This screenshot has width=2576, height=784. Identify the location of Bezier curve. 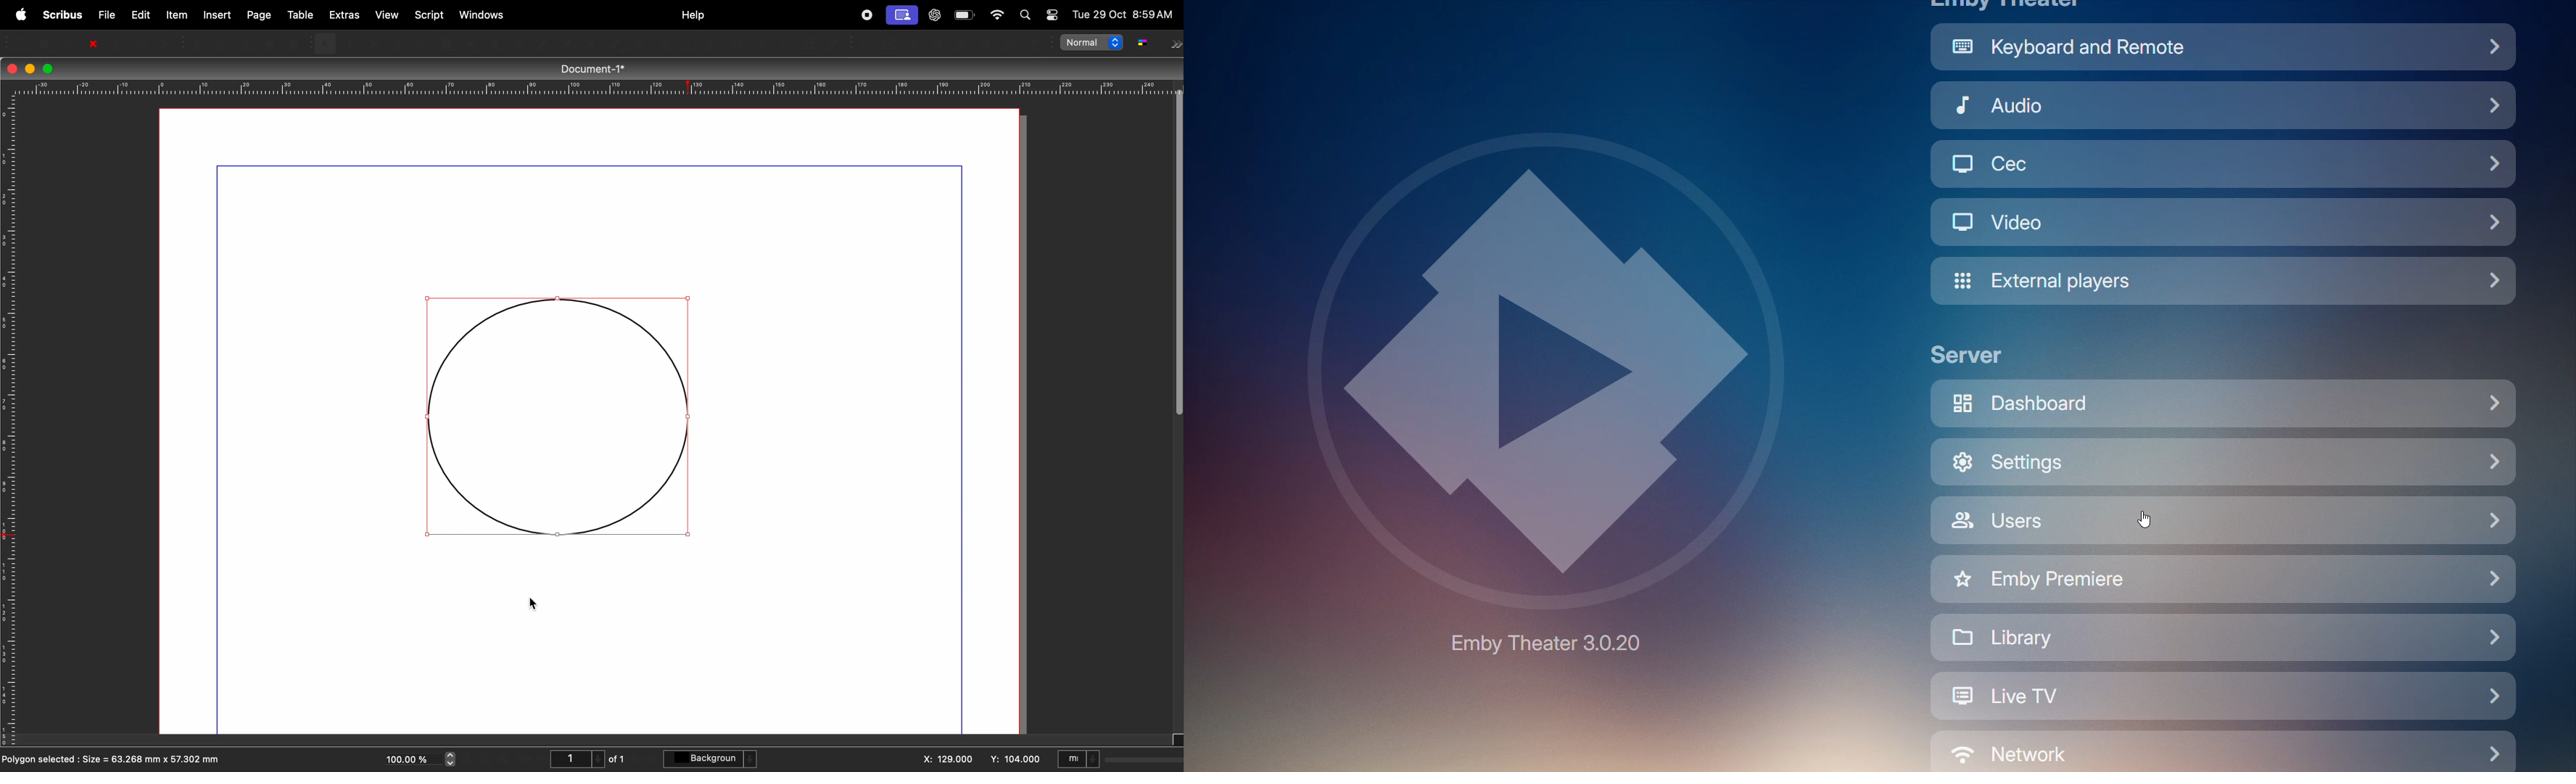
(593, 43).